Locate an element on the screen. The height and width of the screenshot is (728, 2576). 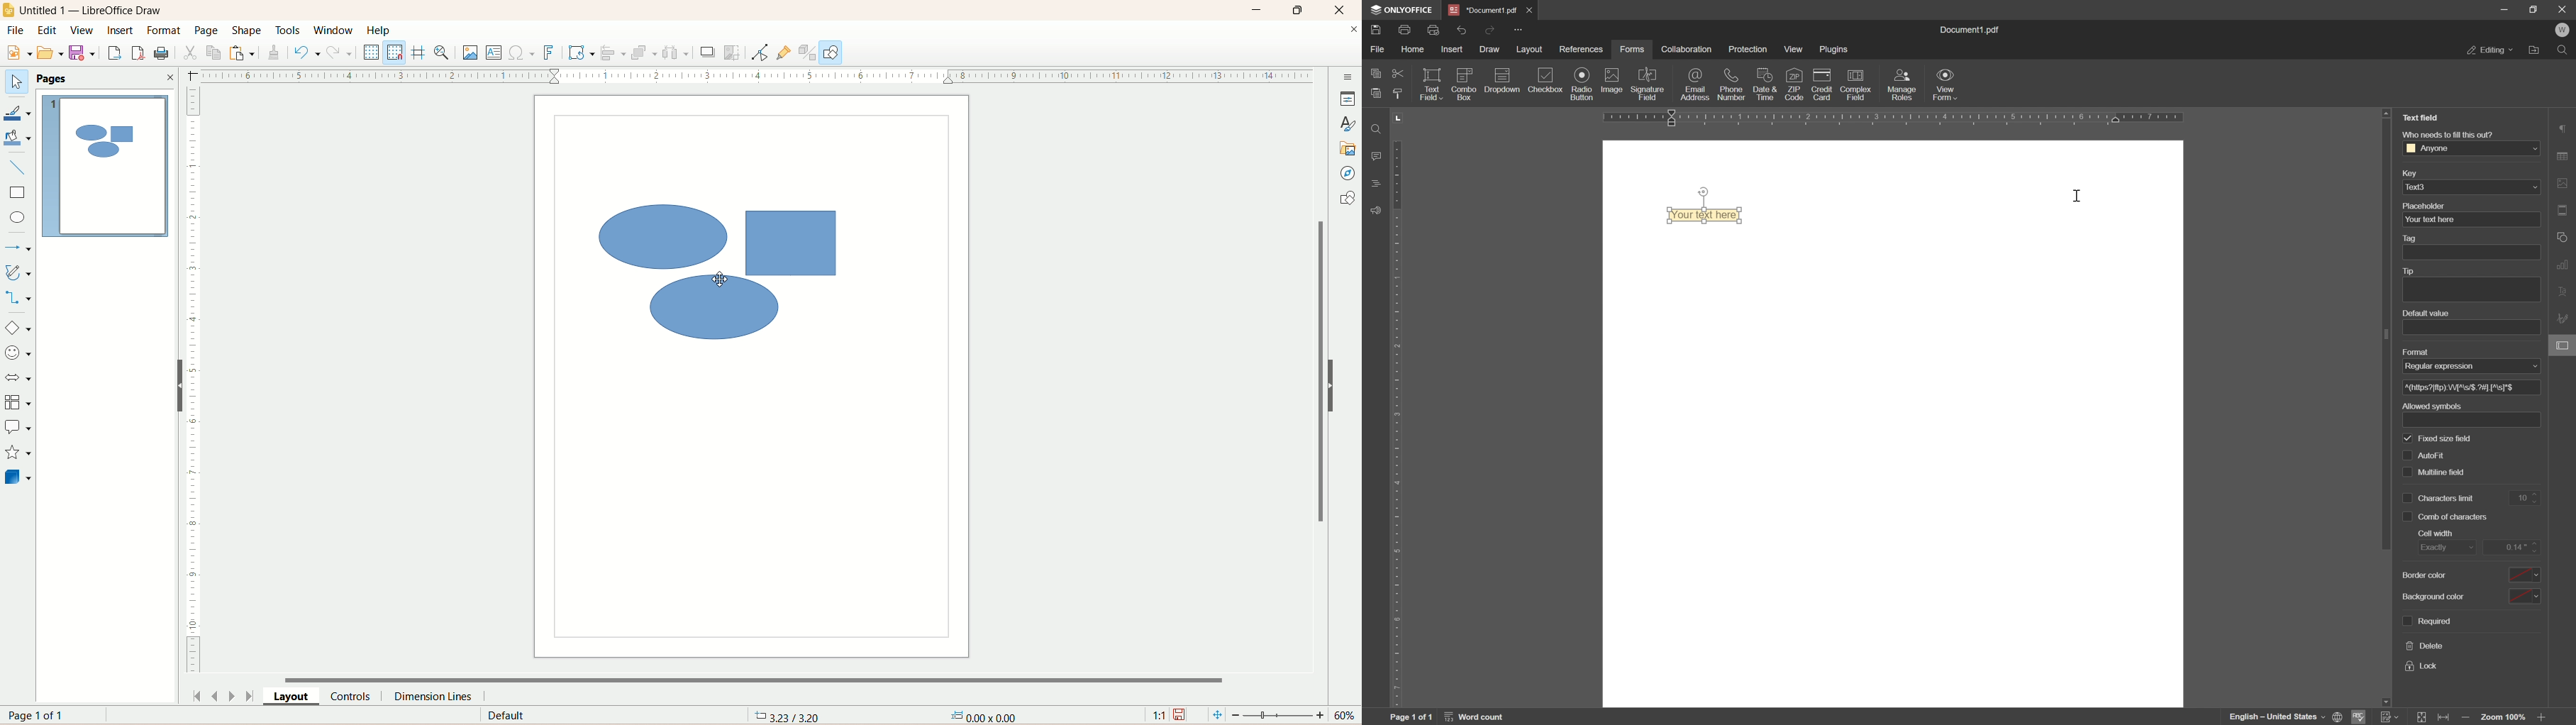
^(https?|ftp):\/\/[^\s/$.?#].[^\s]*$ is located at coordinates (2463, 388).